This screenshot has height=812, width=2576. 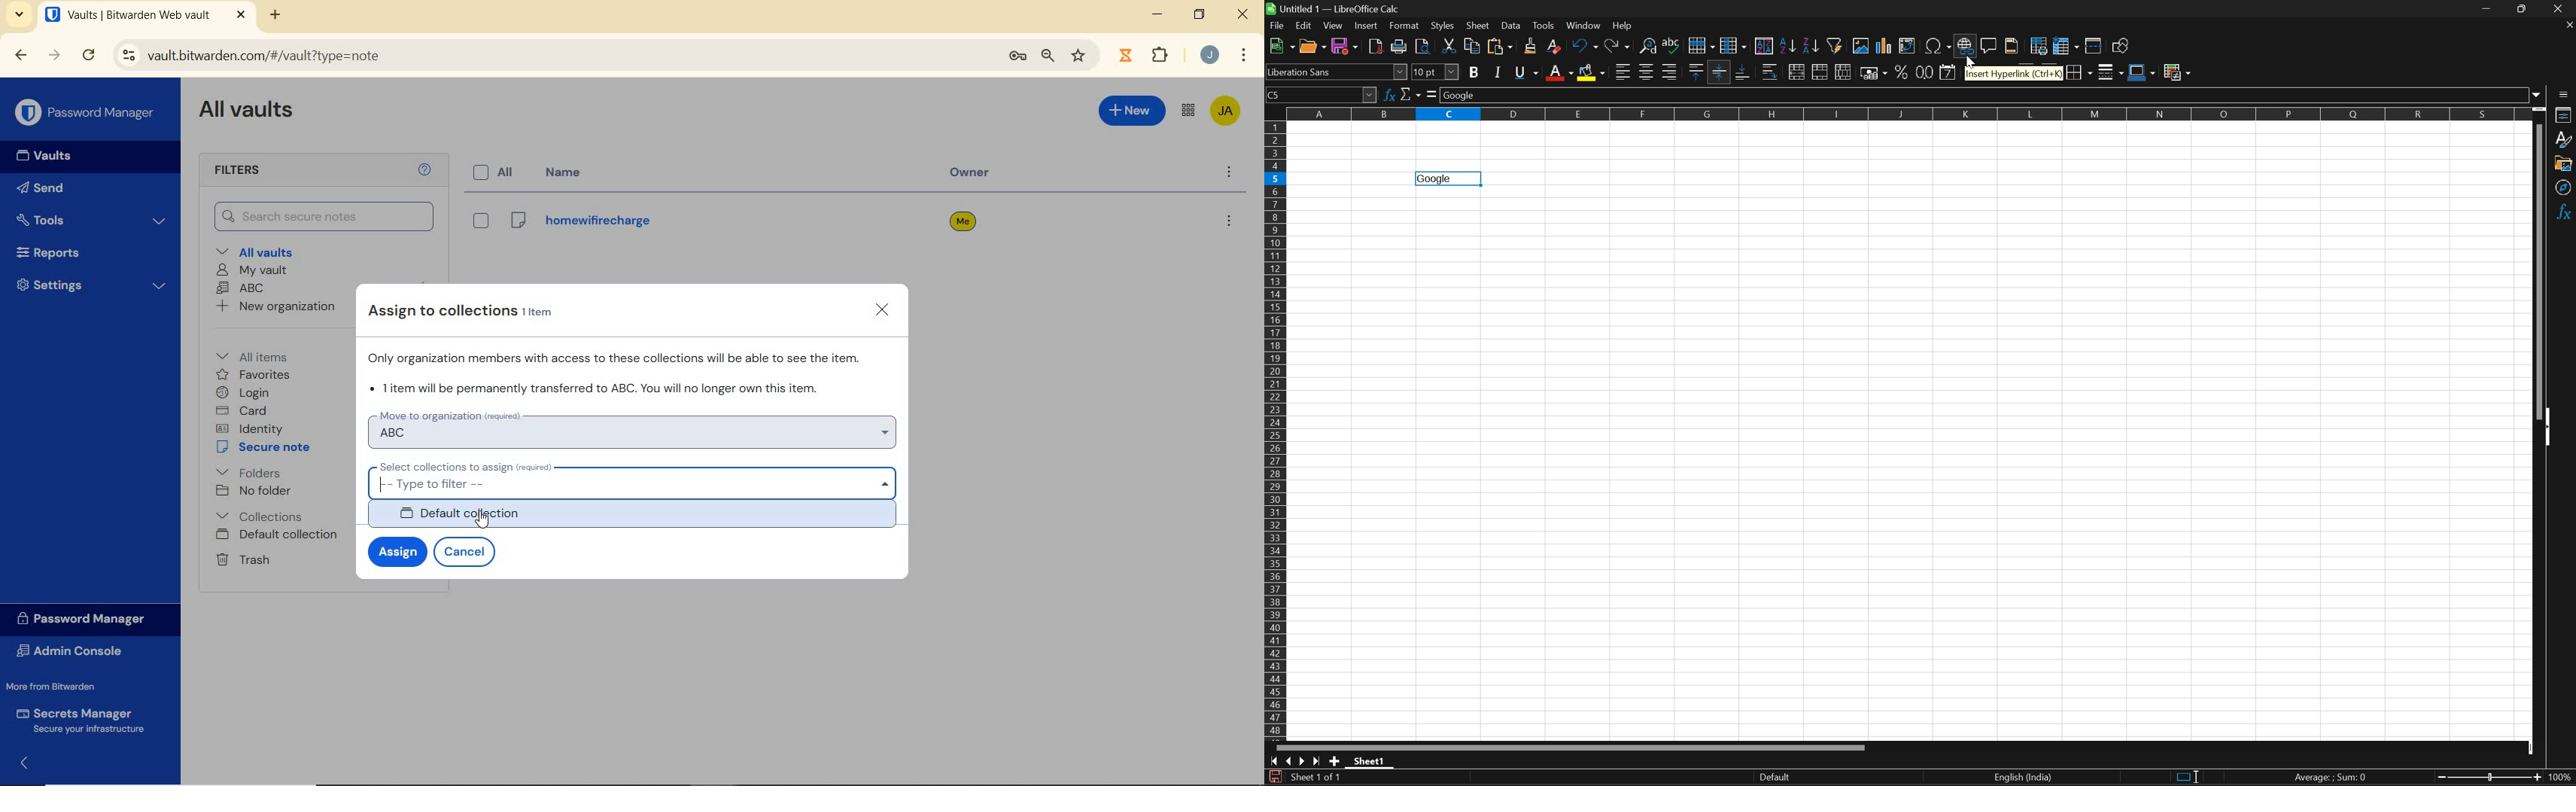 I want to click on Freeze rows and columns, so click(x=2066, y=45).